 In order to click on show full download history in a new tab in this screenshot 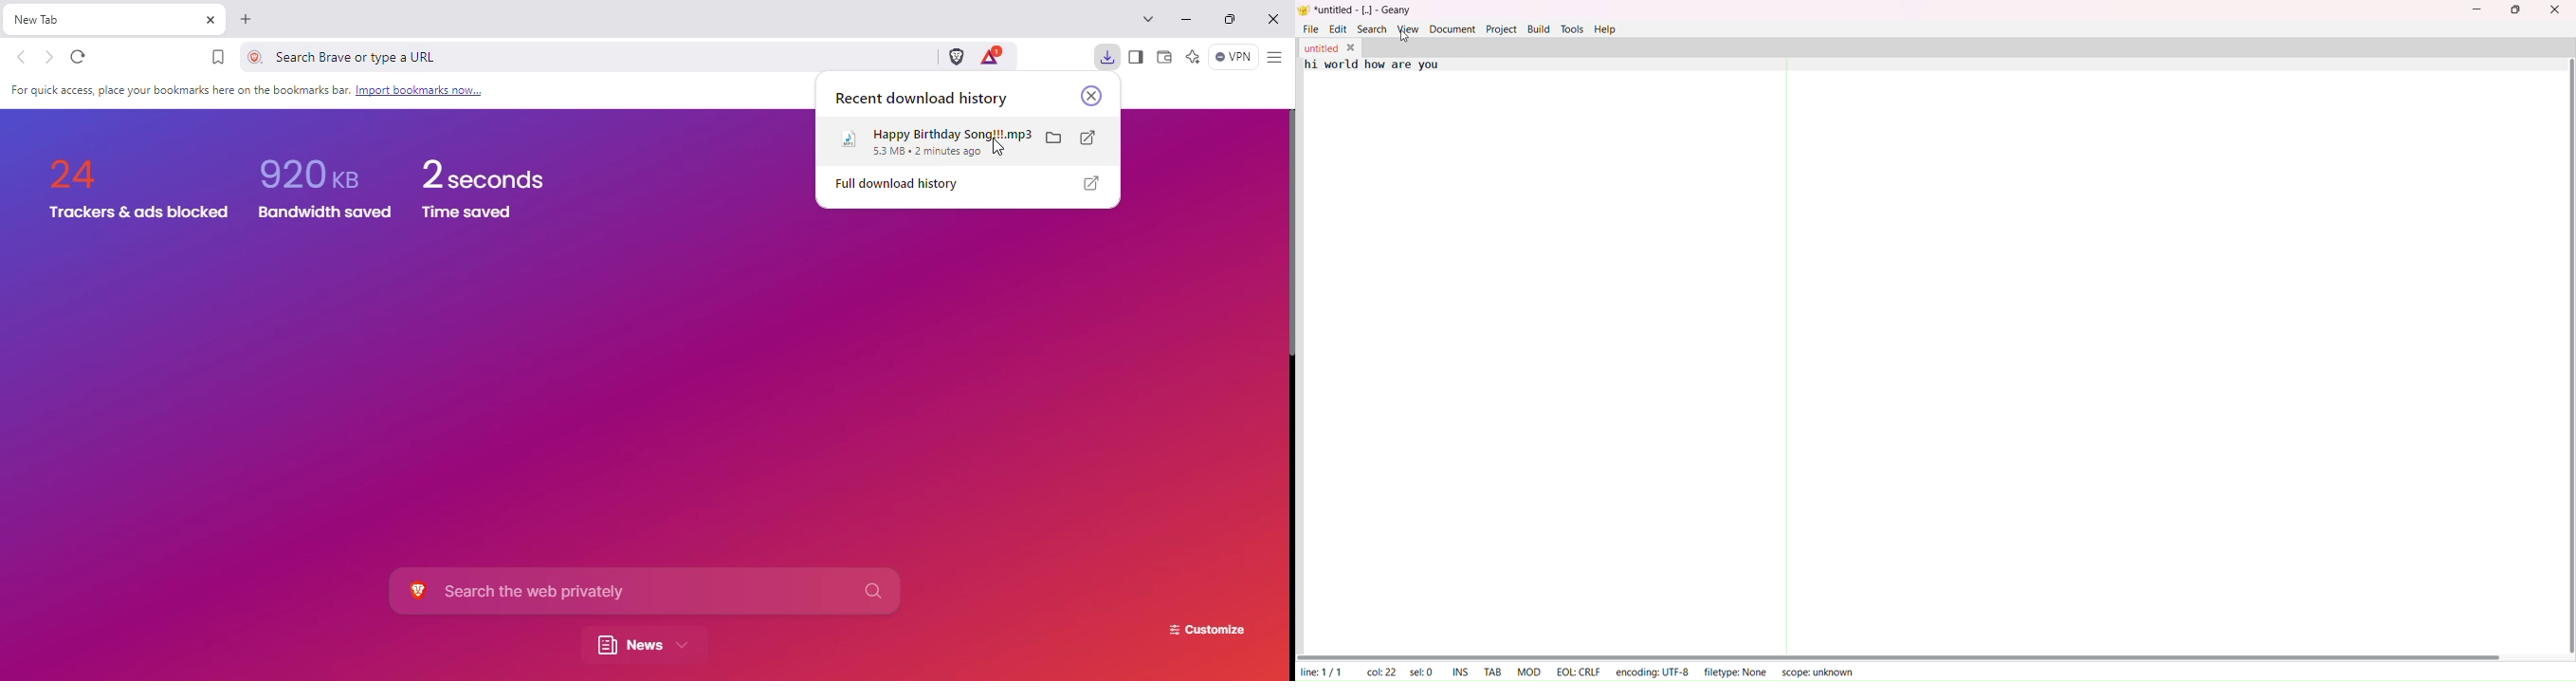, I will do `click(1091, 183)`.